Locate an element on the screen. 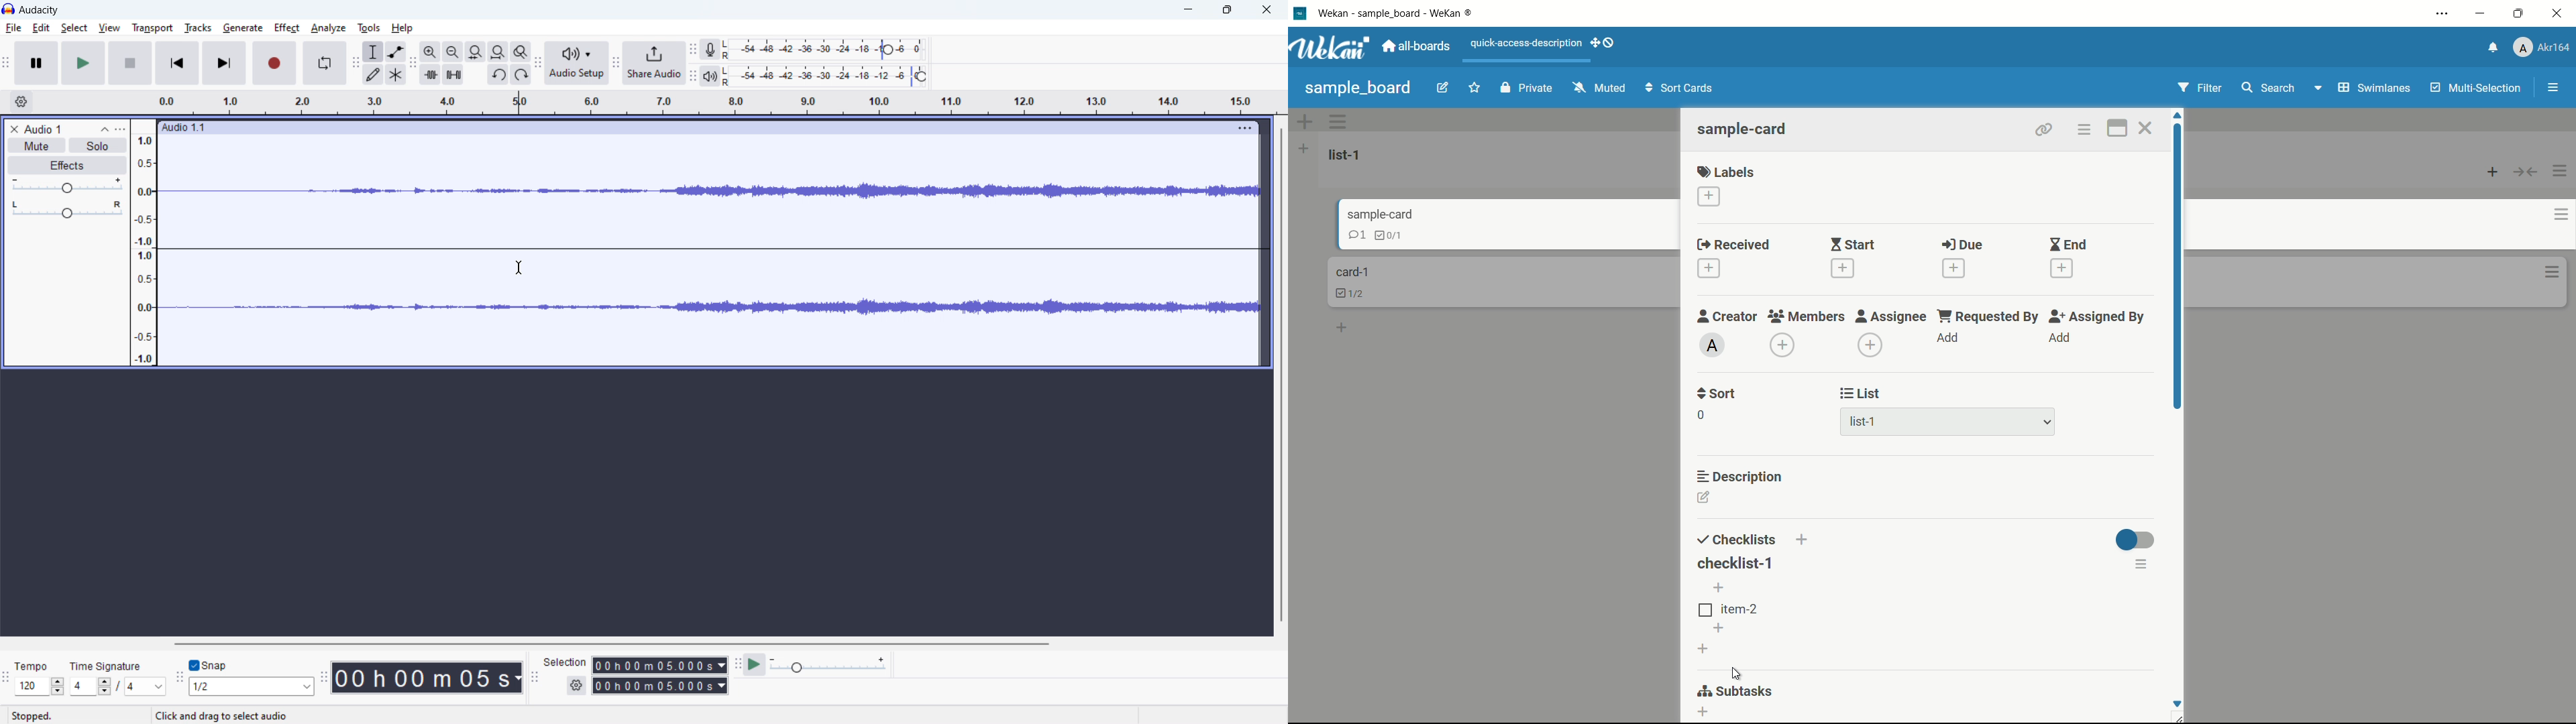  redo is located at coordinates (521, 74).